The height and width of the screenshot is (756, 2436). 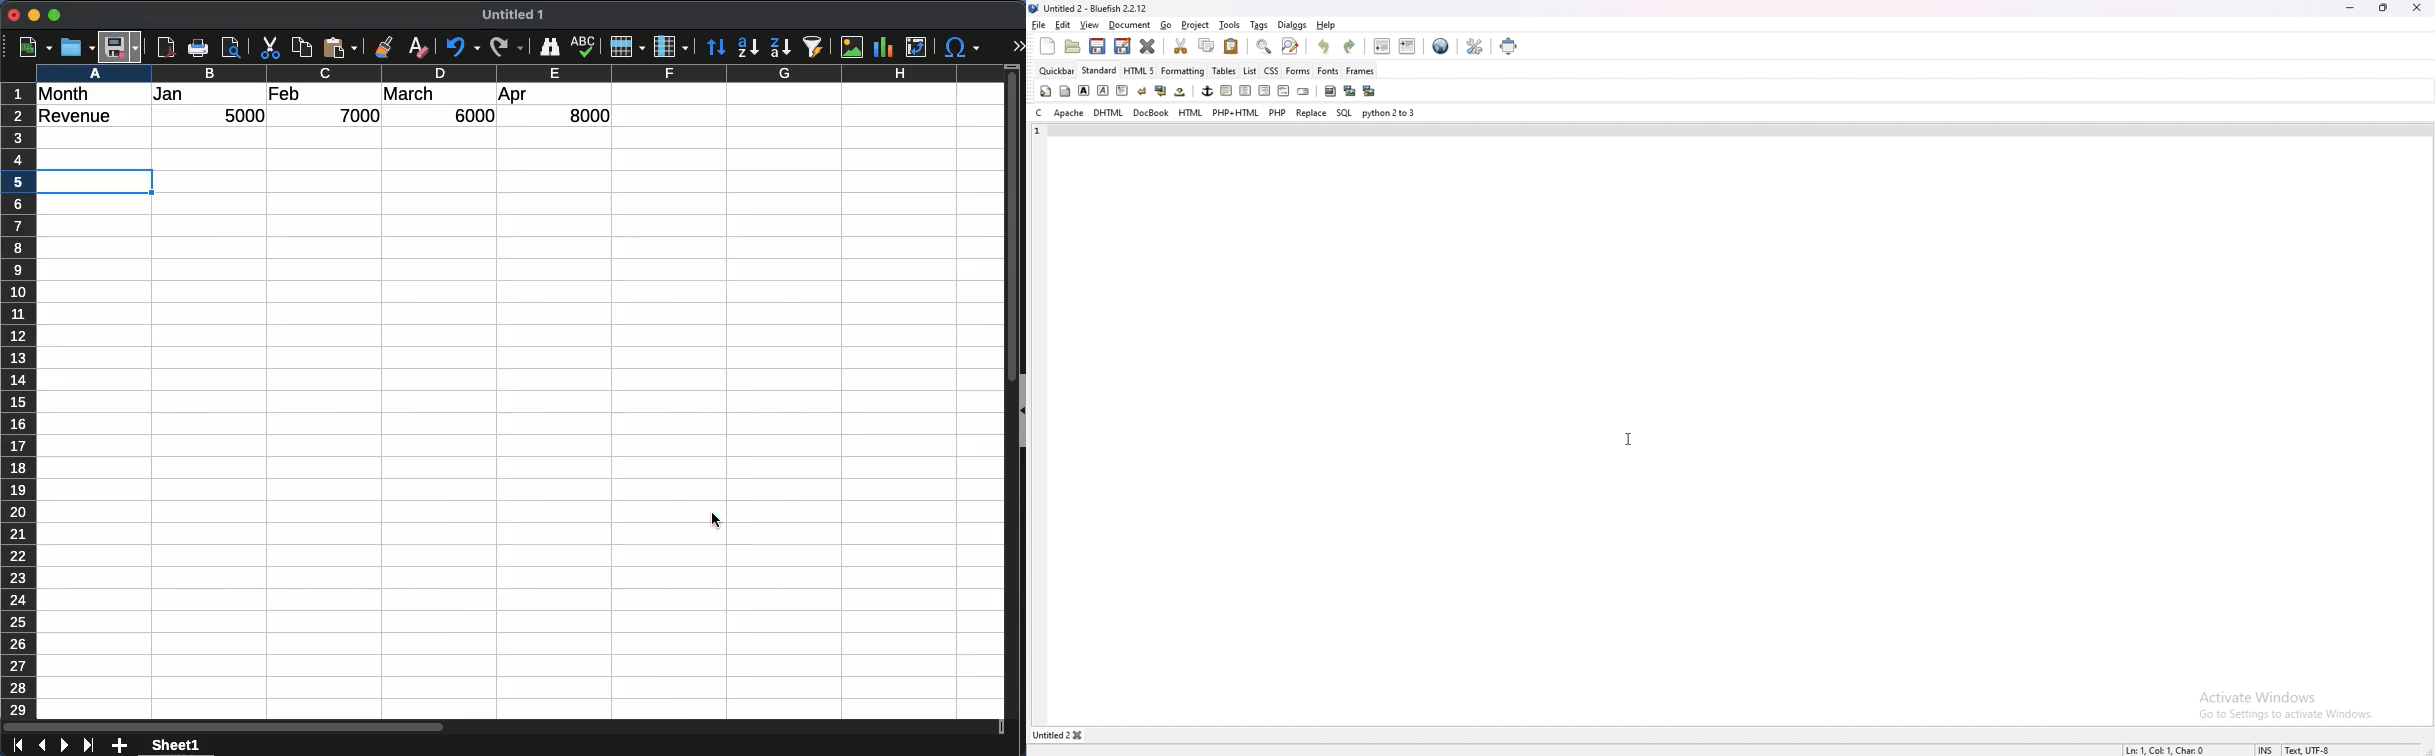 What do you see at coordinates (1312, 113) in the screenshot?
I see `replace` at bounding box center [1312, 113].